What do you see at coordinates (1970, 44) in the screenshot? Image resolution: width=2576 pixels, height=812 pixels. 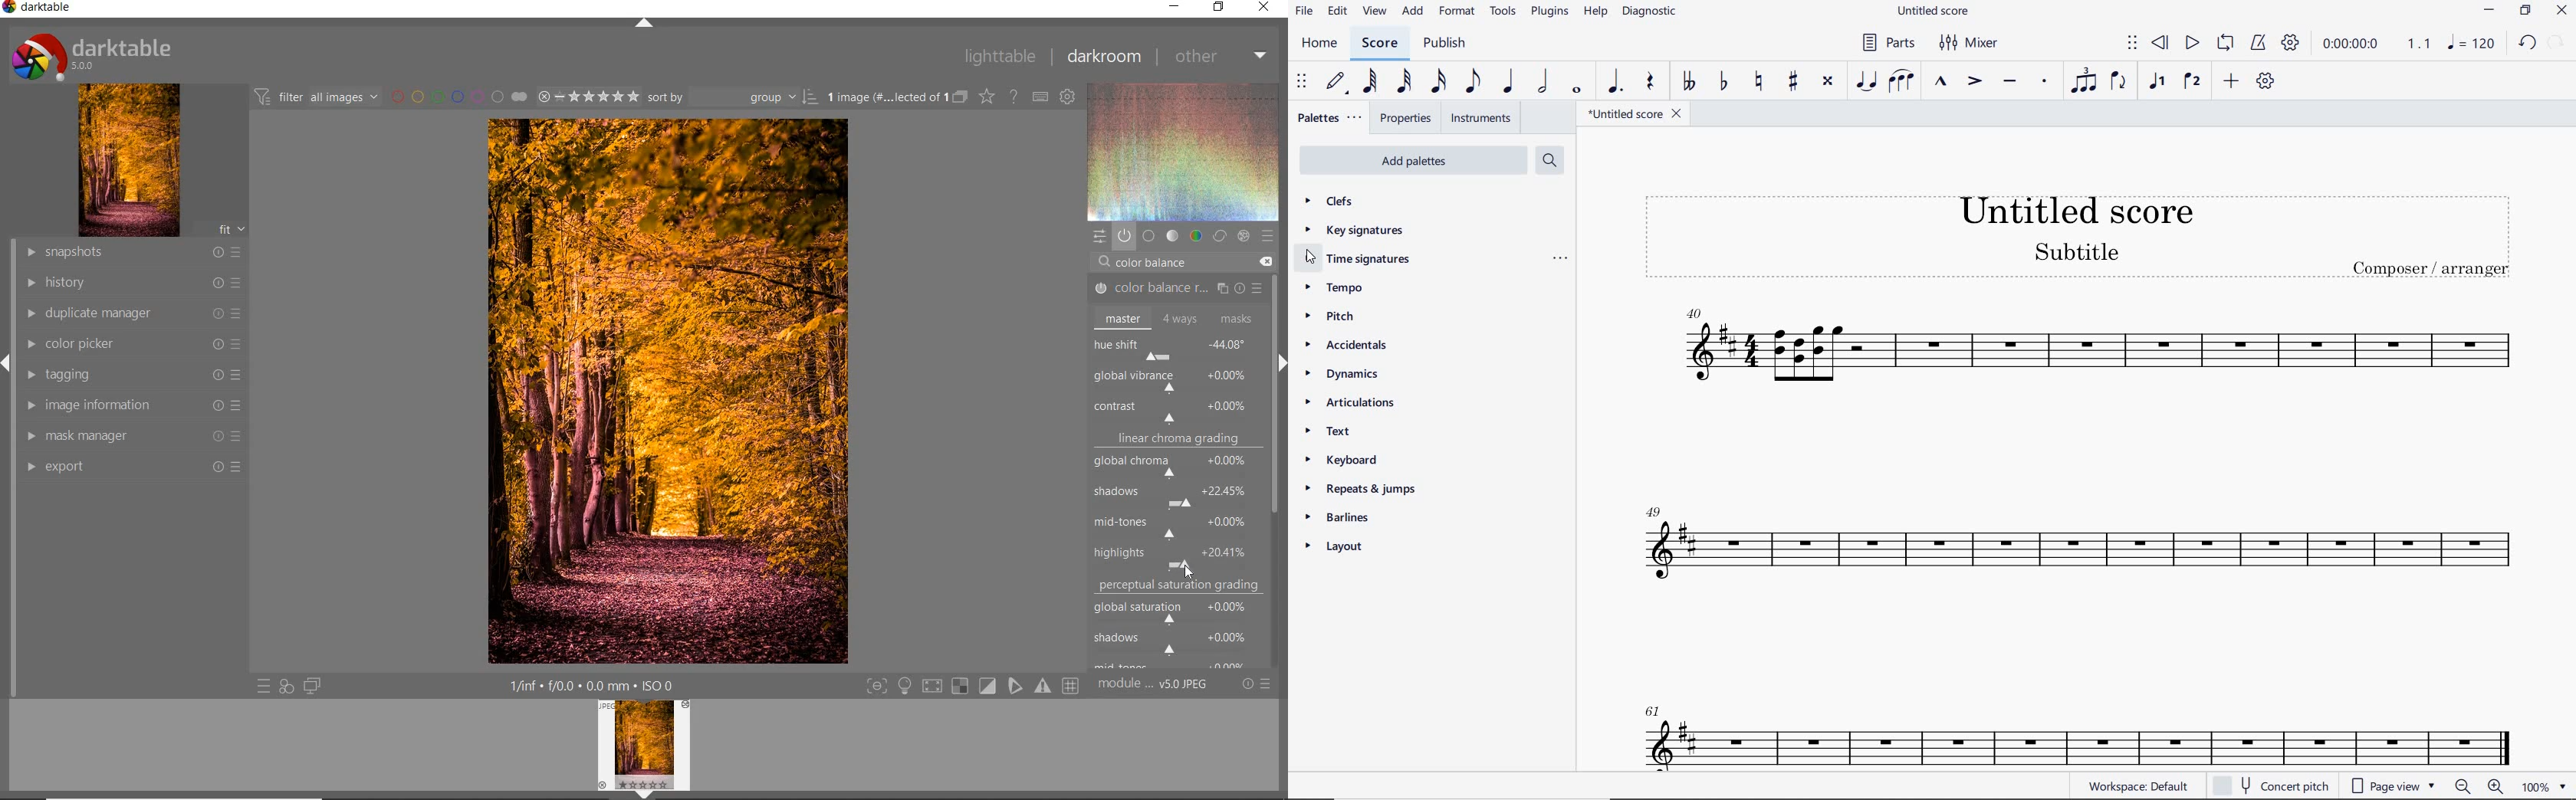 I see `MIXER` at bounding box center [1970, 44].